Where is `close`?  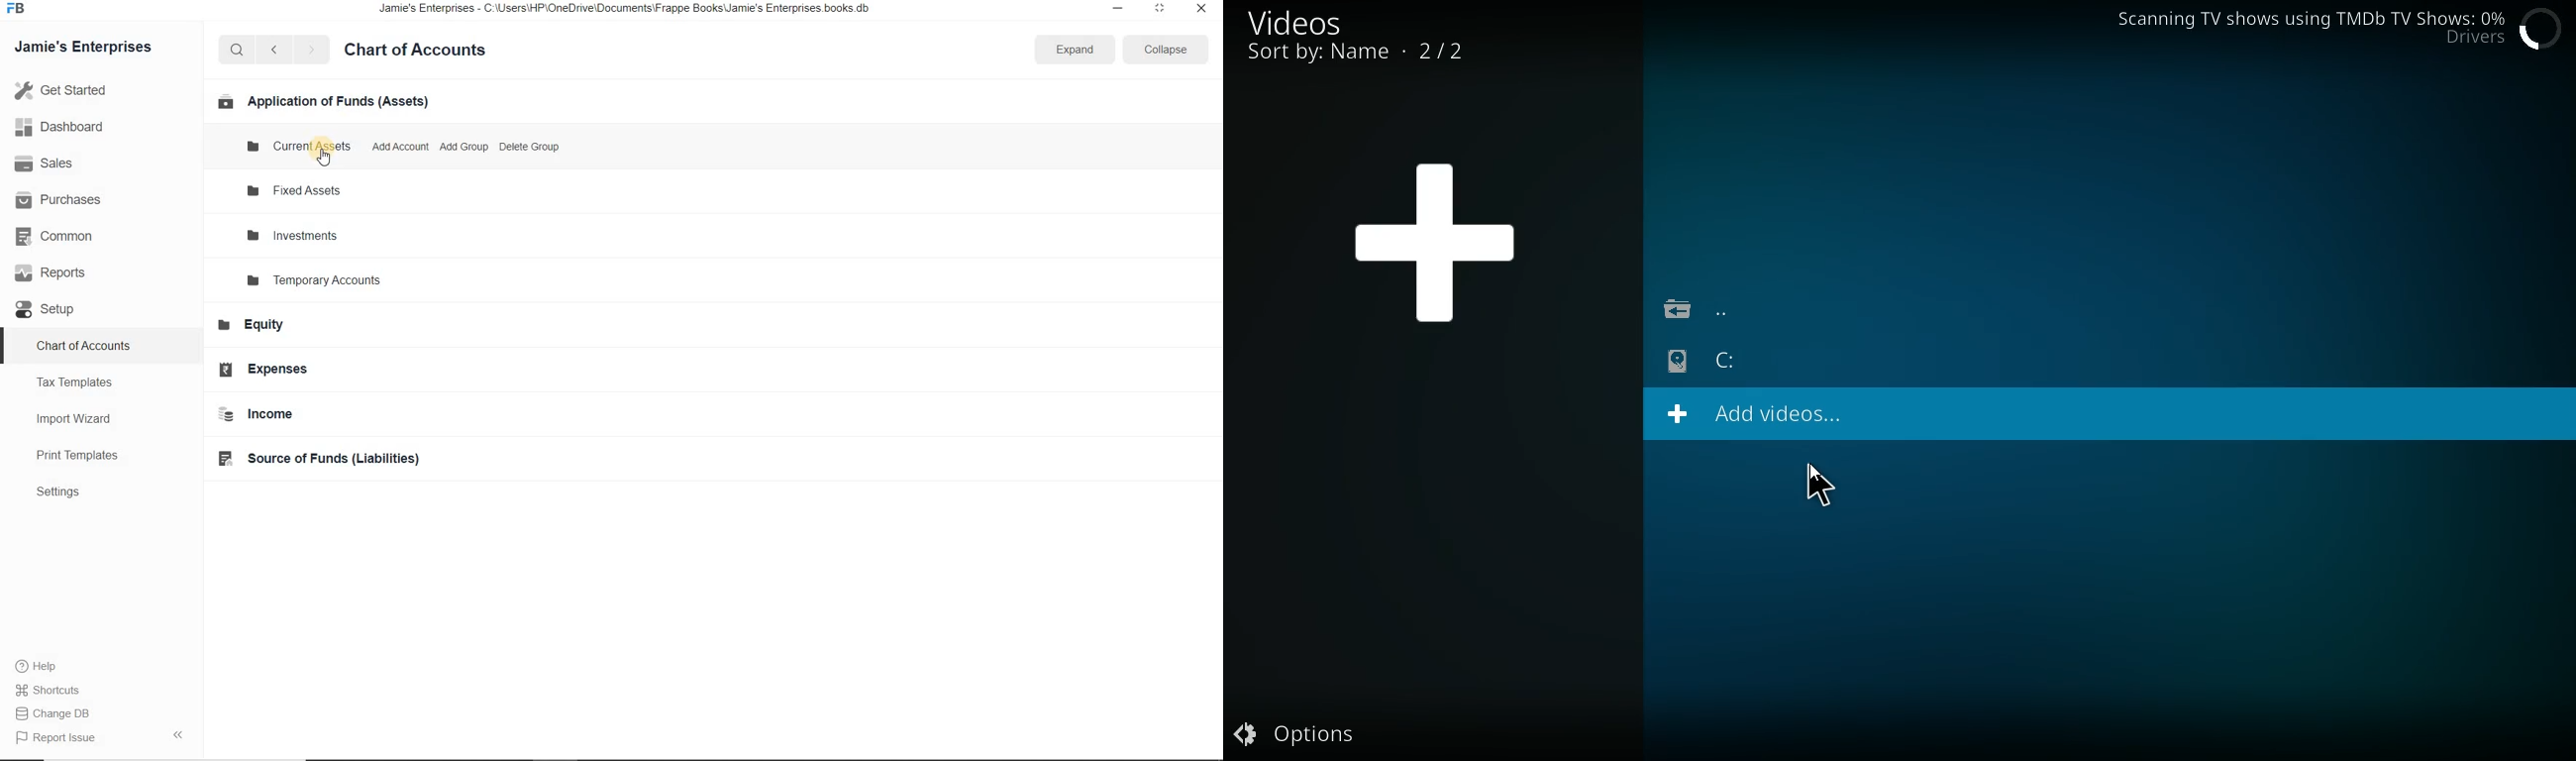 close is located at coordinates (1203, 9).